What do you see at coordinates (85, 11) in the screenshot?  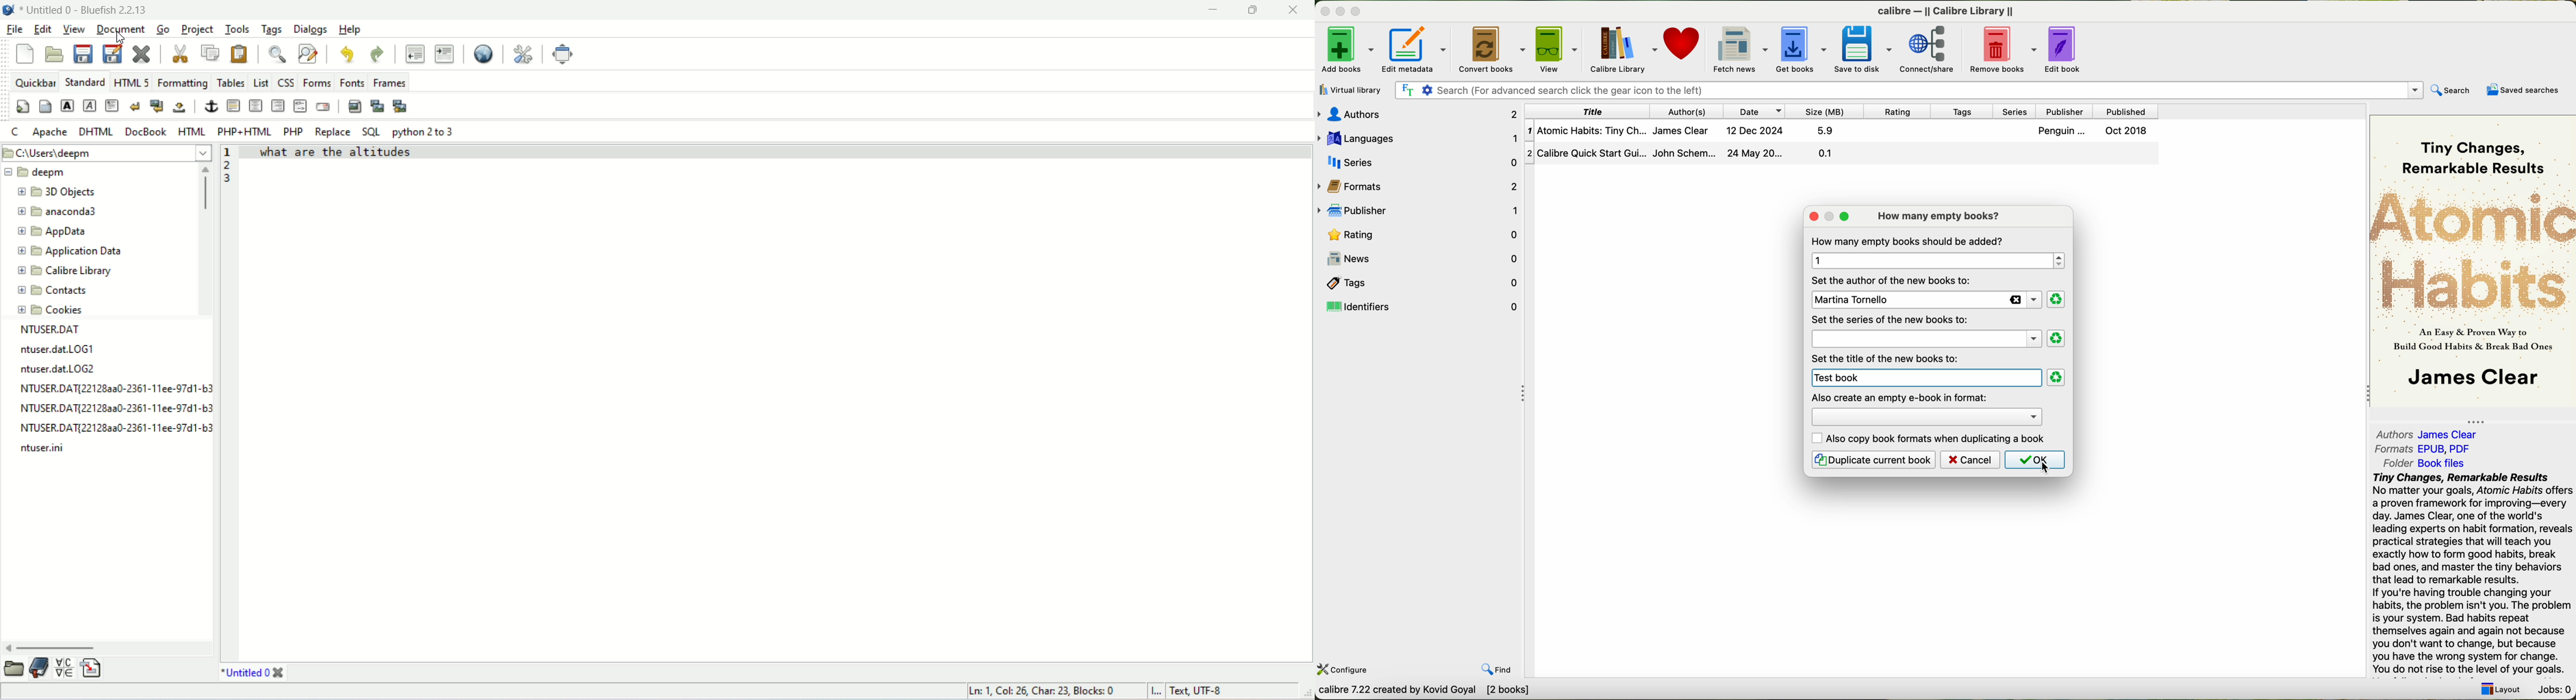 I see `title` at bounding box center [85, 11].